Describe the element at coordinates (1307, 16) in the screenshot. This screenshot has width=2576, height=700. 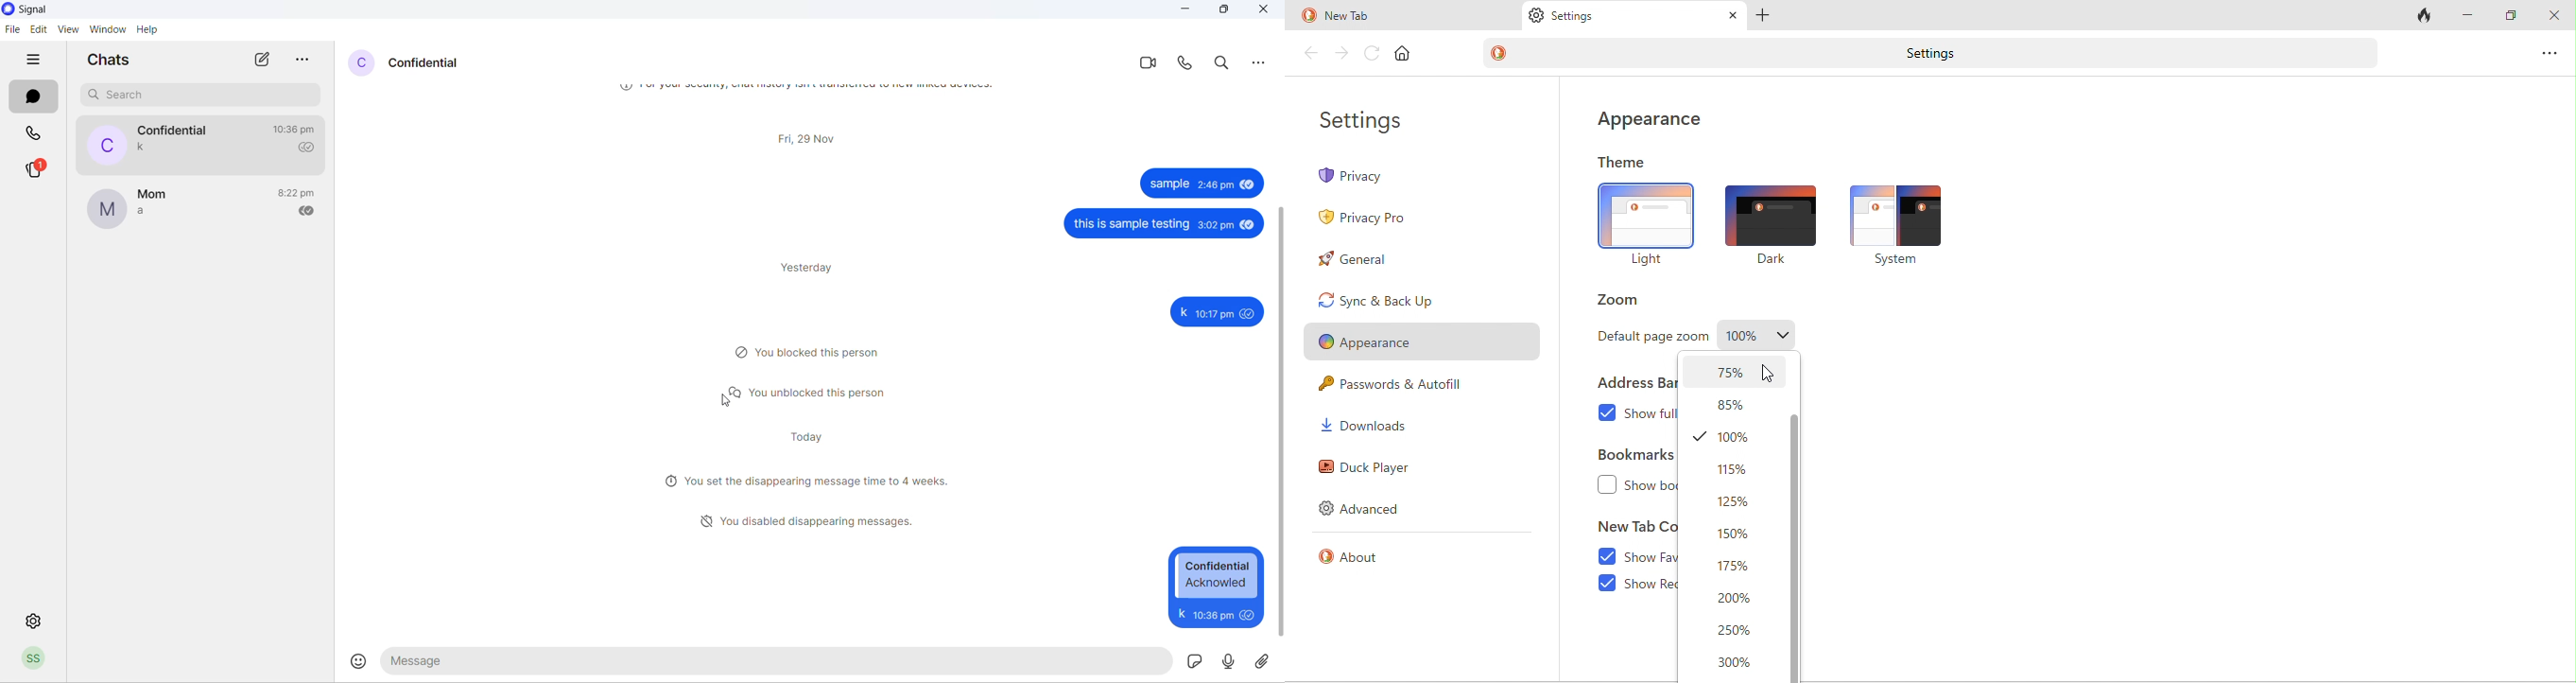
I see `duck duck go` at that location.